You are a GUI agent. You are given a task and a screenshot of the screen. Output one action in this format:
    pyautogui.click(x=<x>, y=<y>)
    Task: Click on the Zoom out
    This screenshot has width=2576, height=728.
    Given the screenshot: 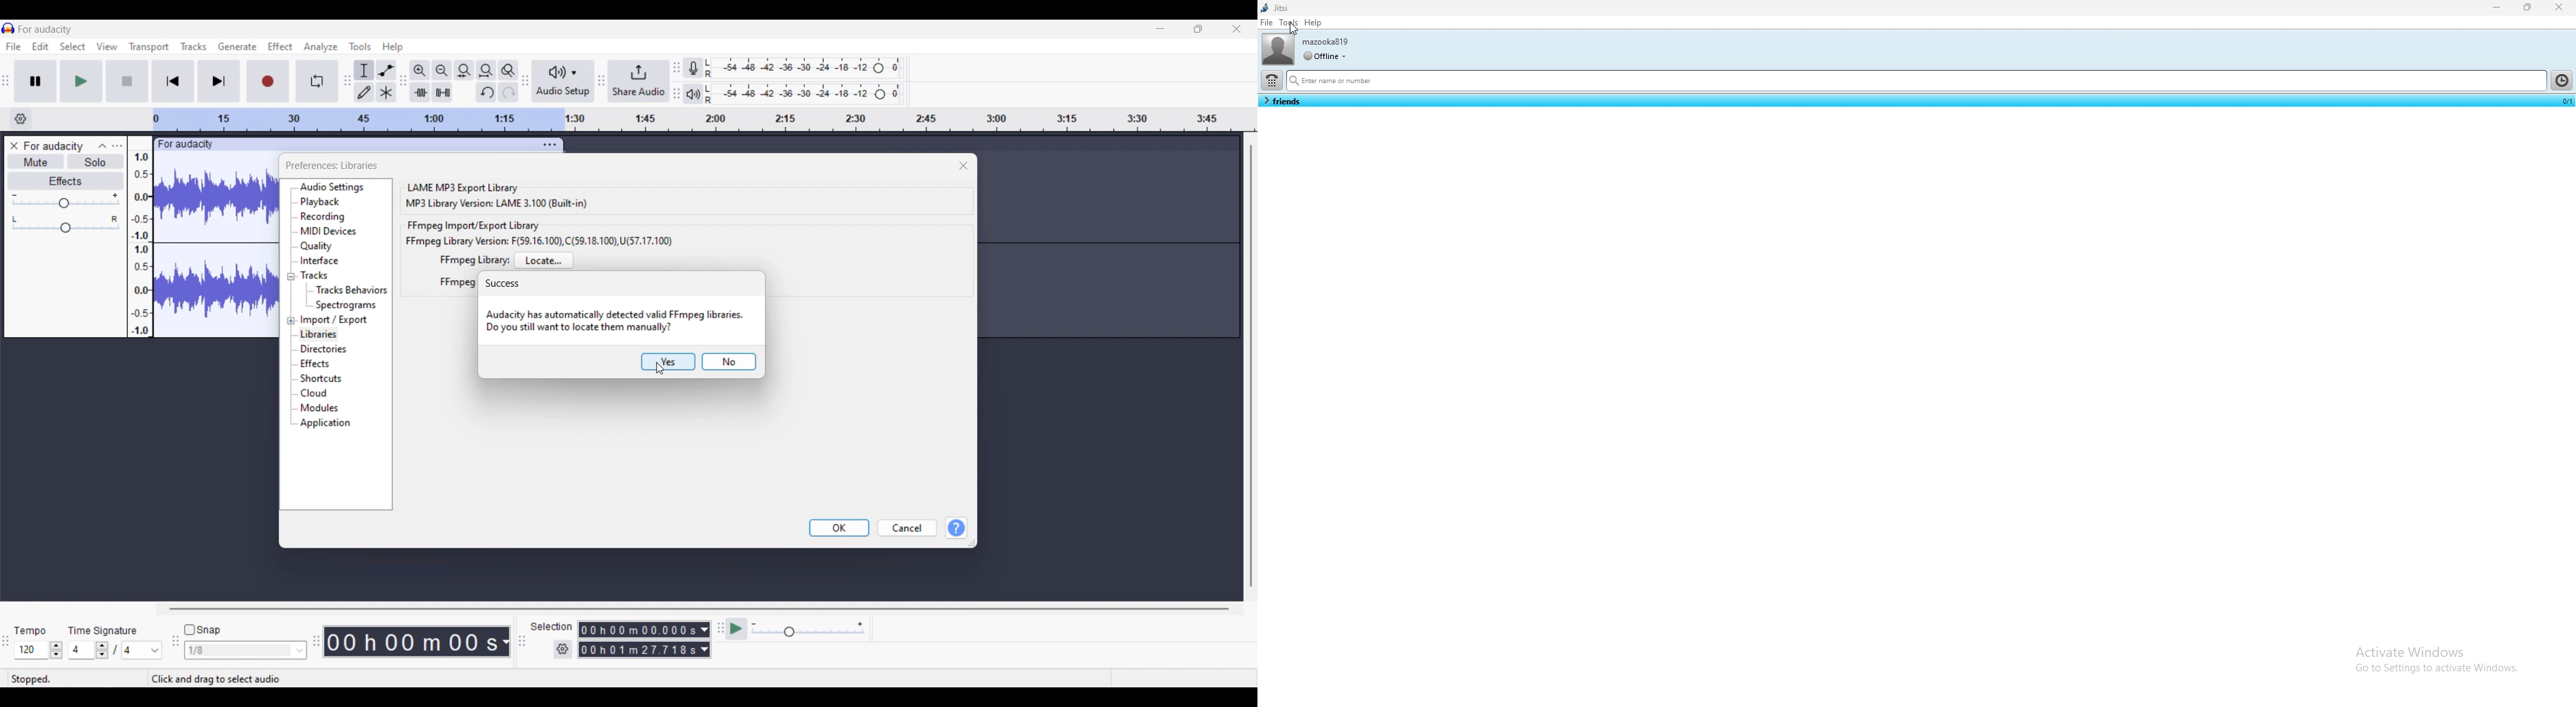 What is the action you would take?
    pyautogui.click(x=441, y=70)
    